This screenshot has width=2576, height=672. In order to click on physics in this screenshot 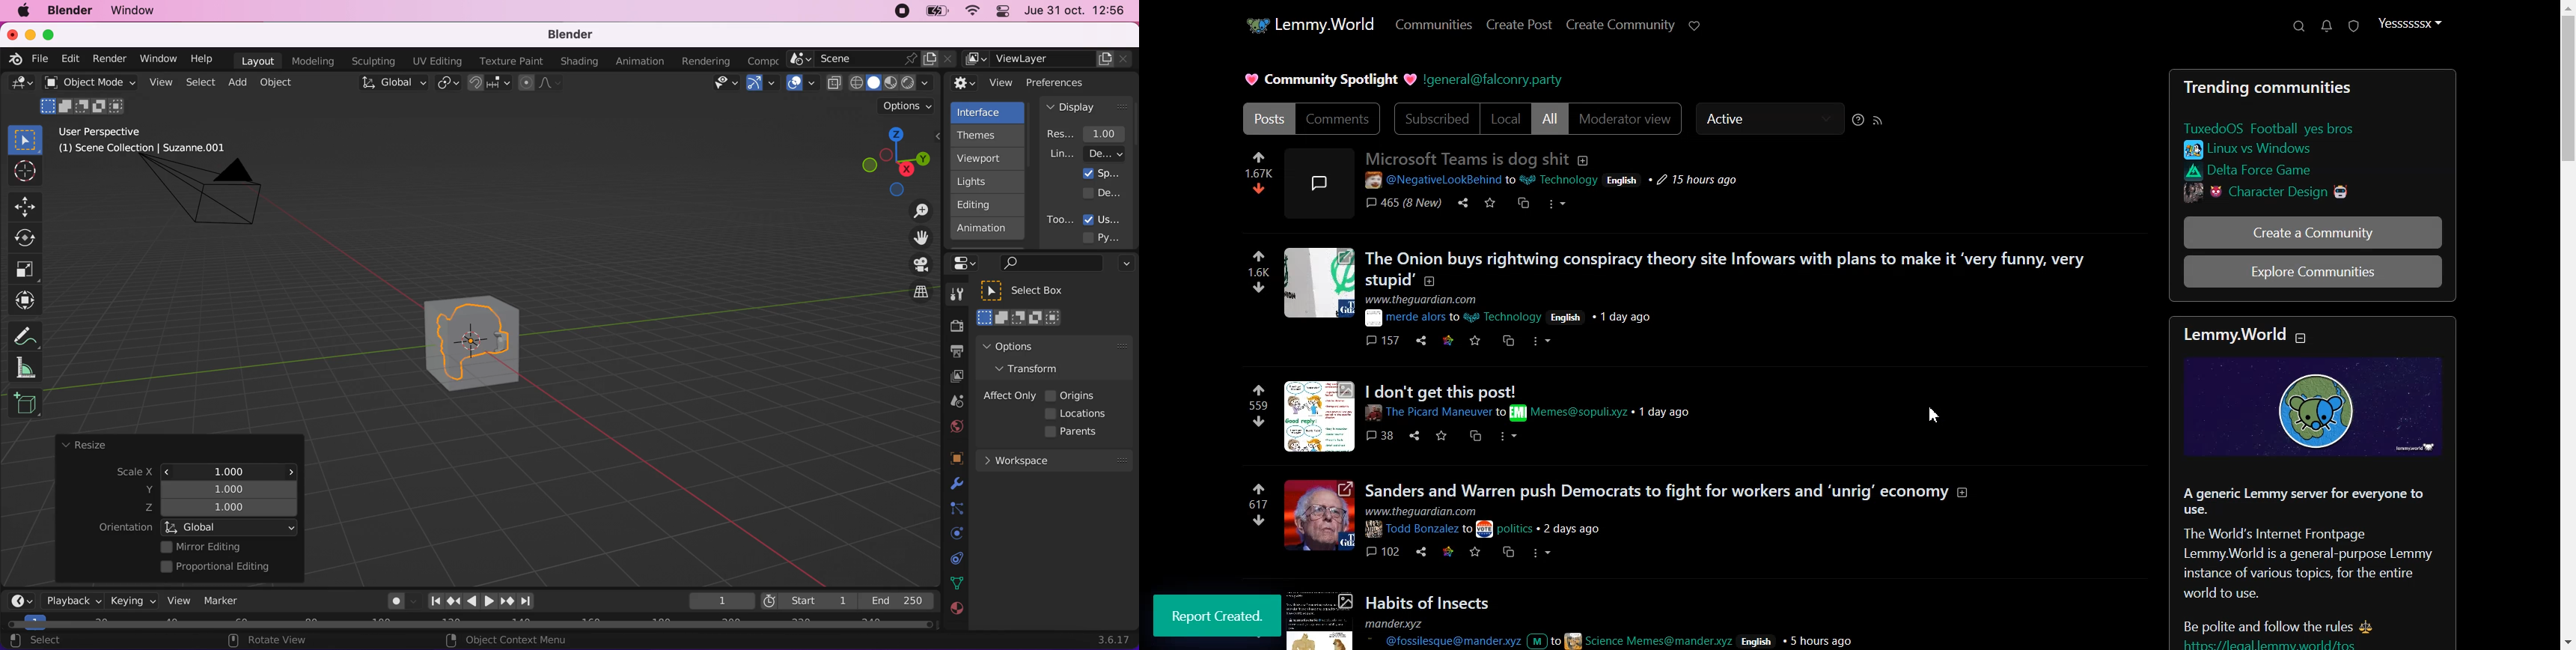, I will do `click(955, 484)`.